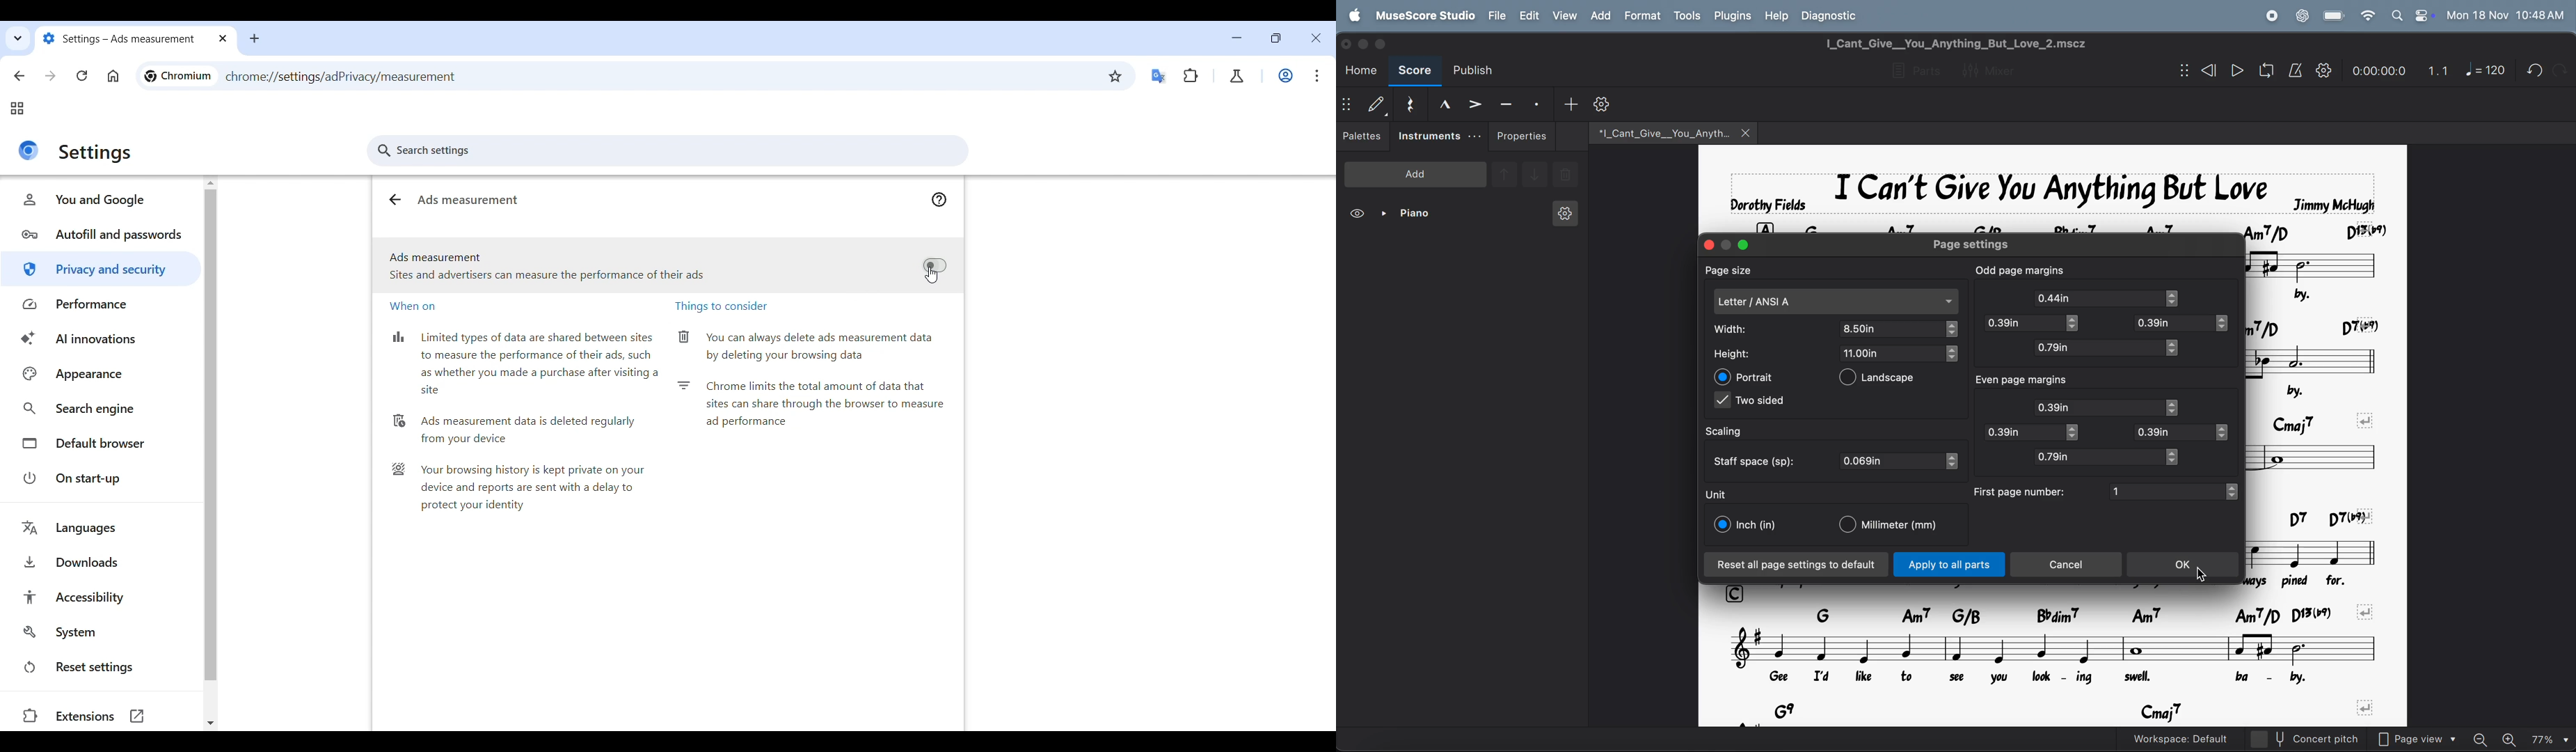 The width and height of the screenshot is (2576, 756). I want to click on search, so click(2396, 15).